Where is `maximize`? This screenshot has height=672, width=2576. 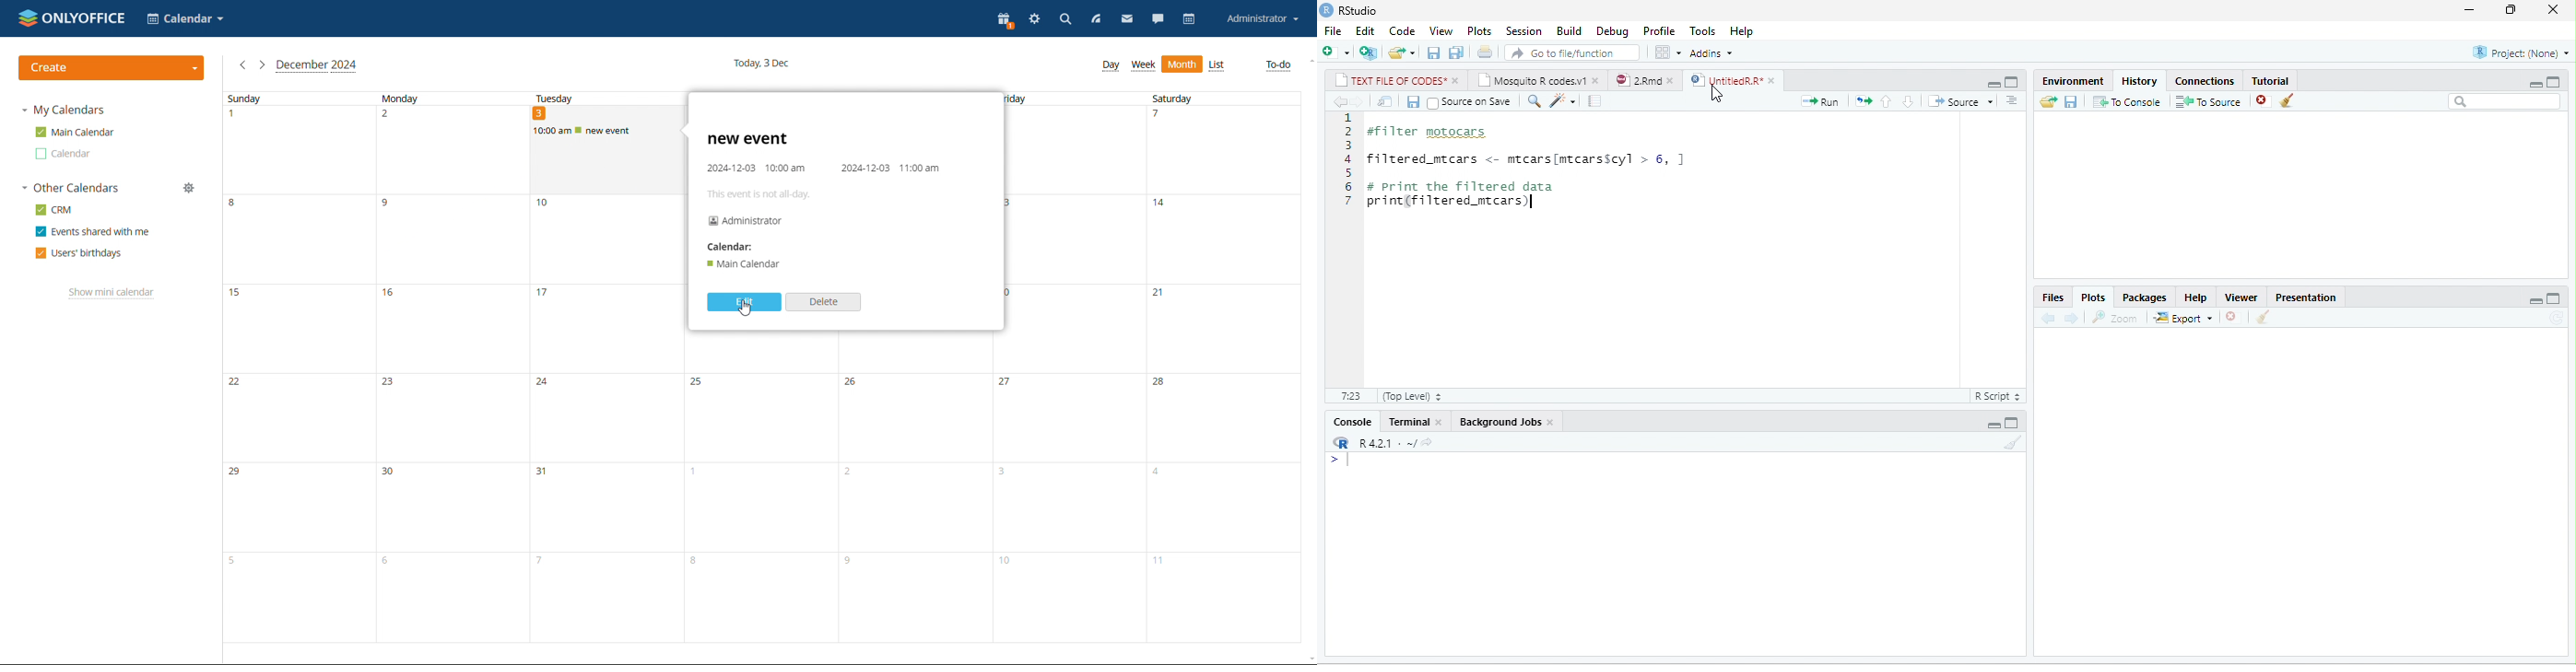 maximize is located at coordinates (2011, 82).